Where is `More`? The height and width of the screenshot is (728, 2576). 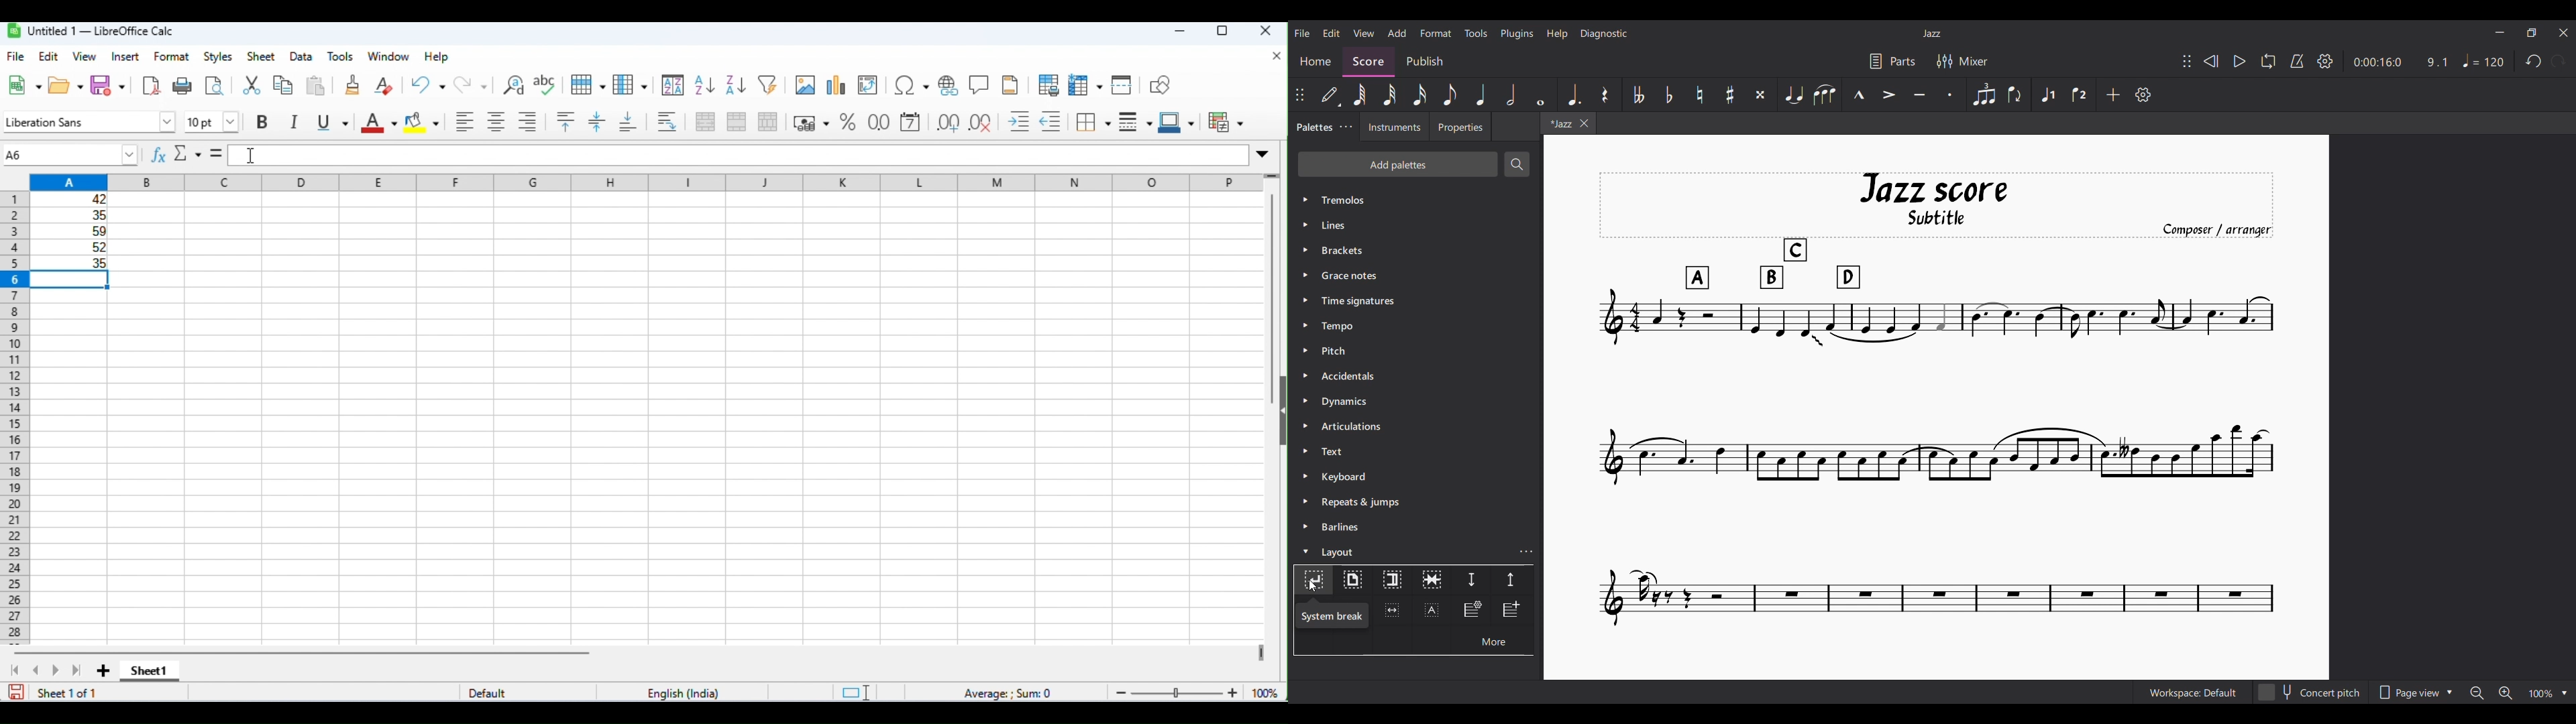 More is located at coordinates (1492, 640).